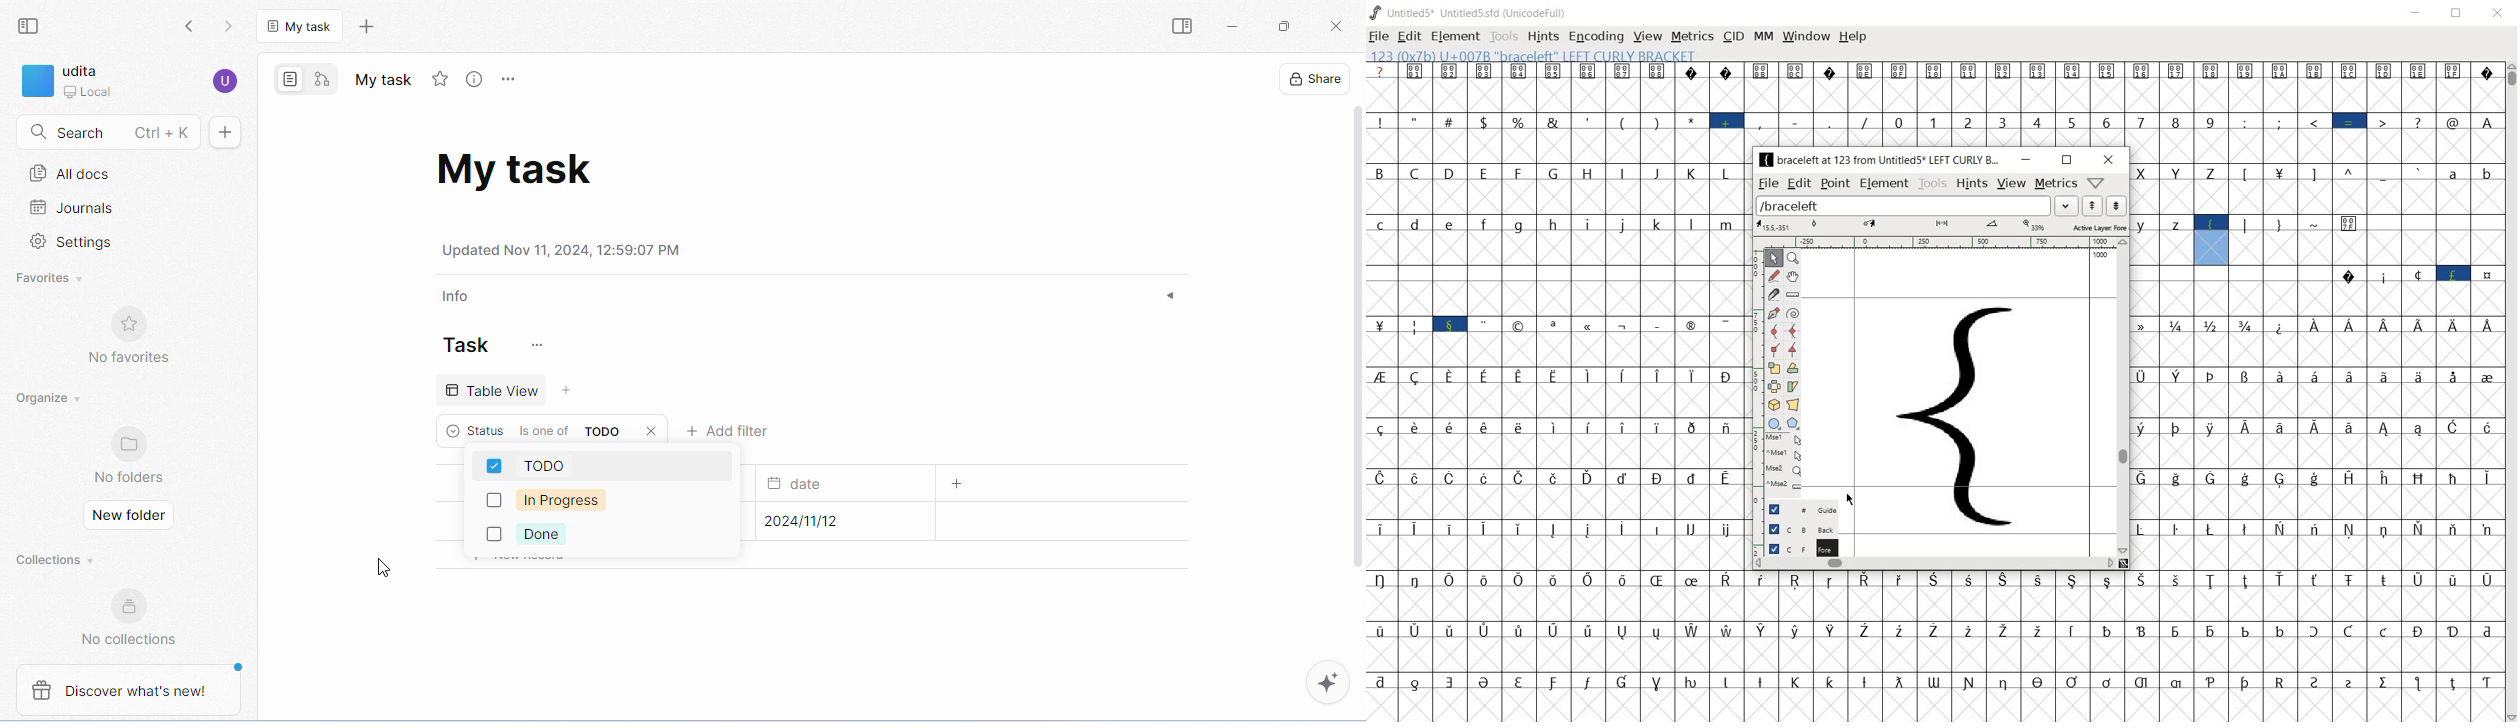 This screenshot has height=728, width=2520. Describe the element at coordinates (1852, 37) in the screenshot. I see `help` at that location.